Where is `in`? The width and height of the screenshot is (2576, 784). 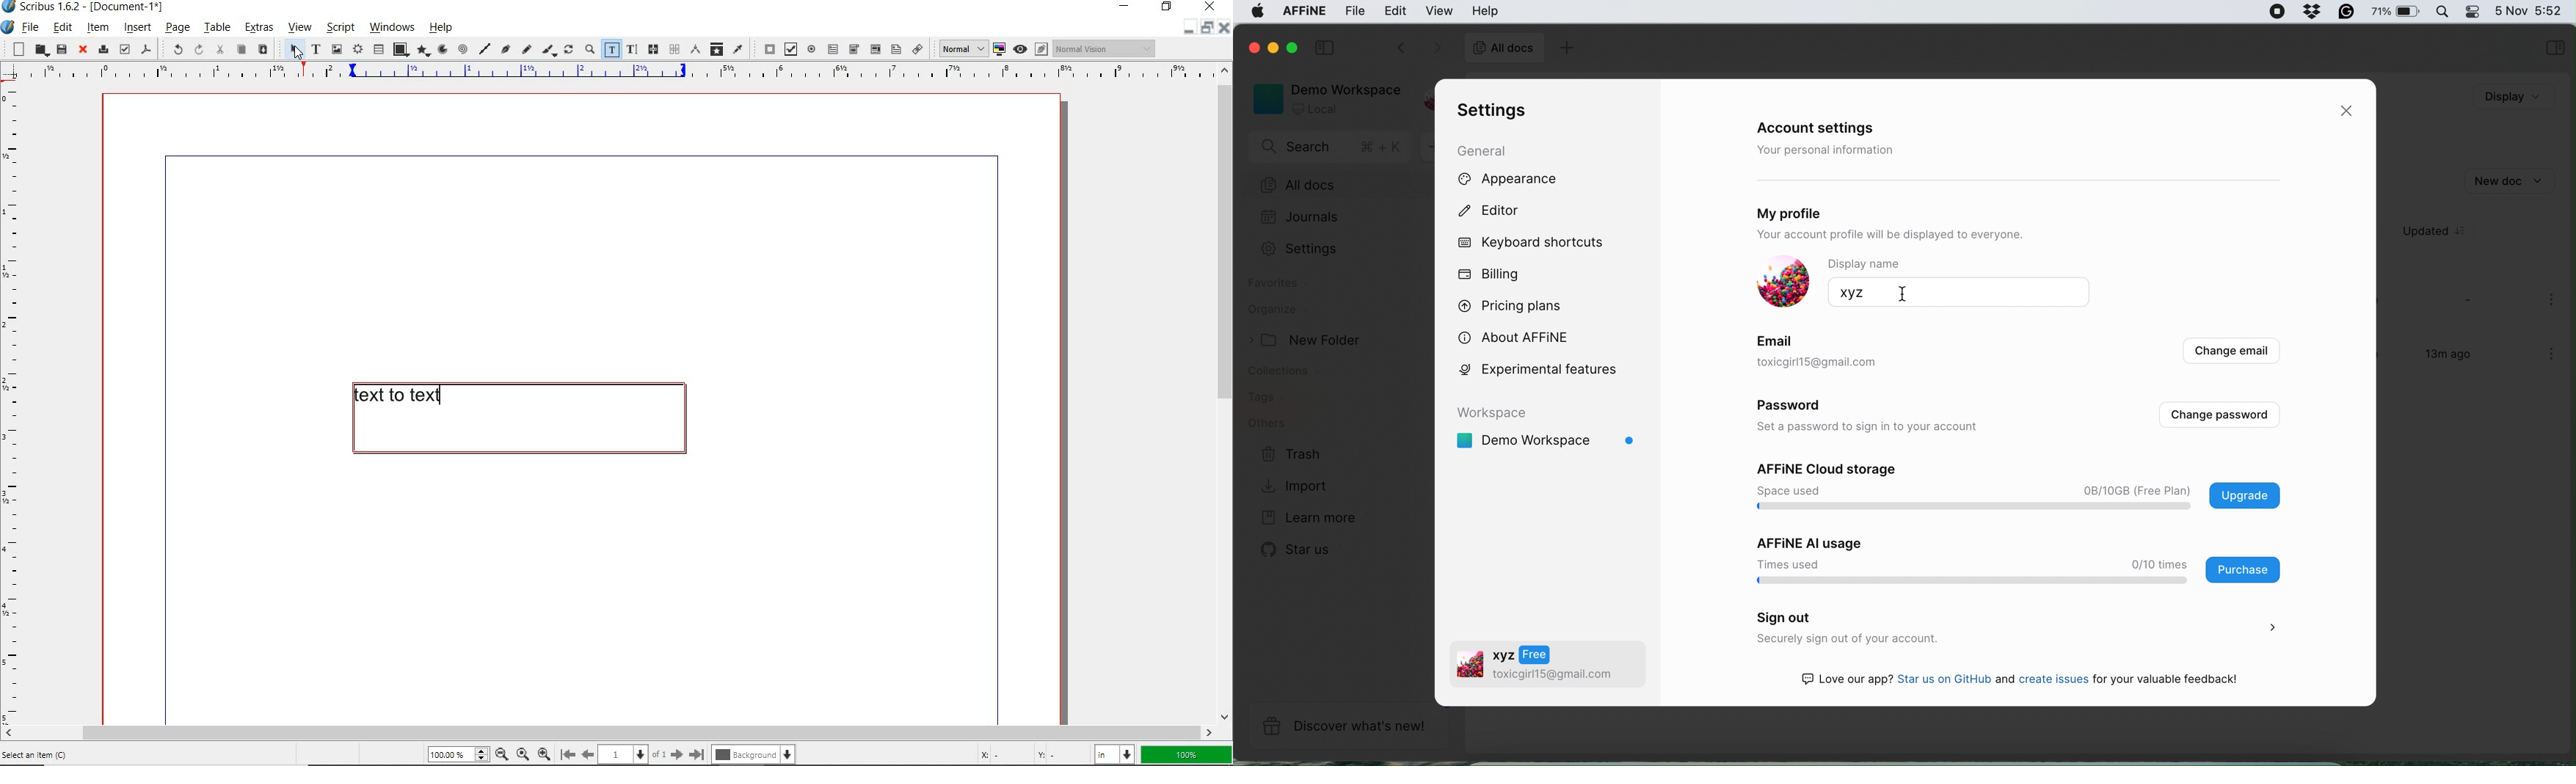
in is located at coordinates (1116, 754).